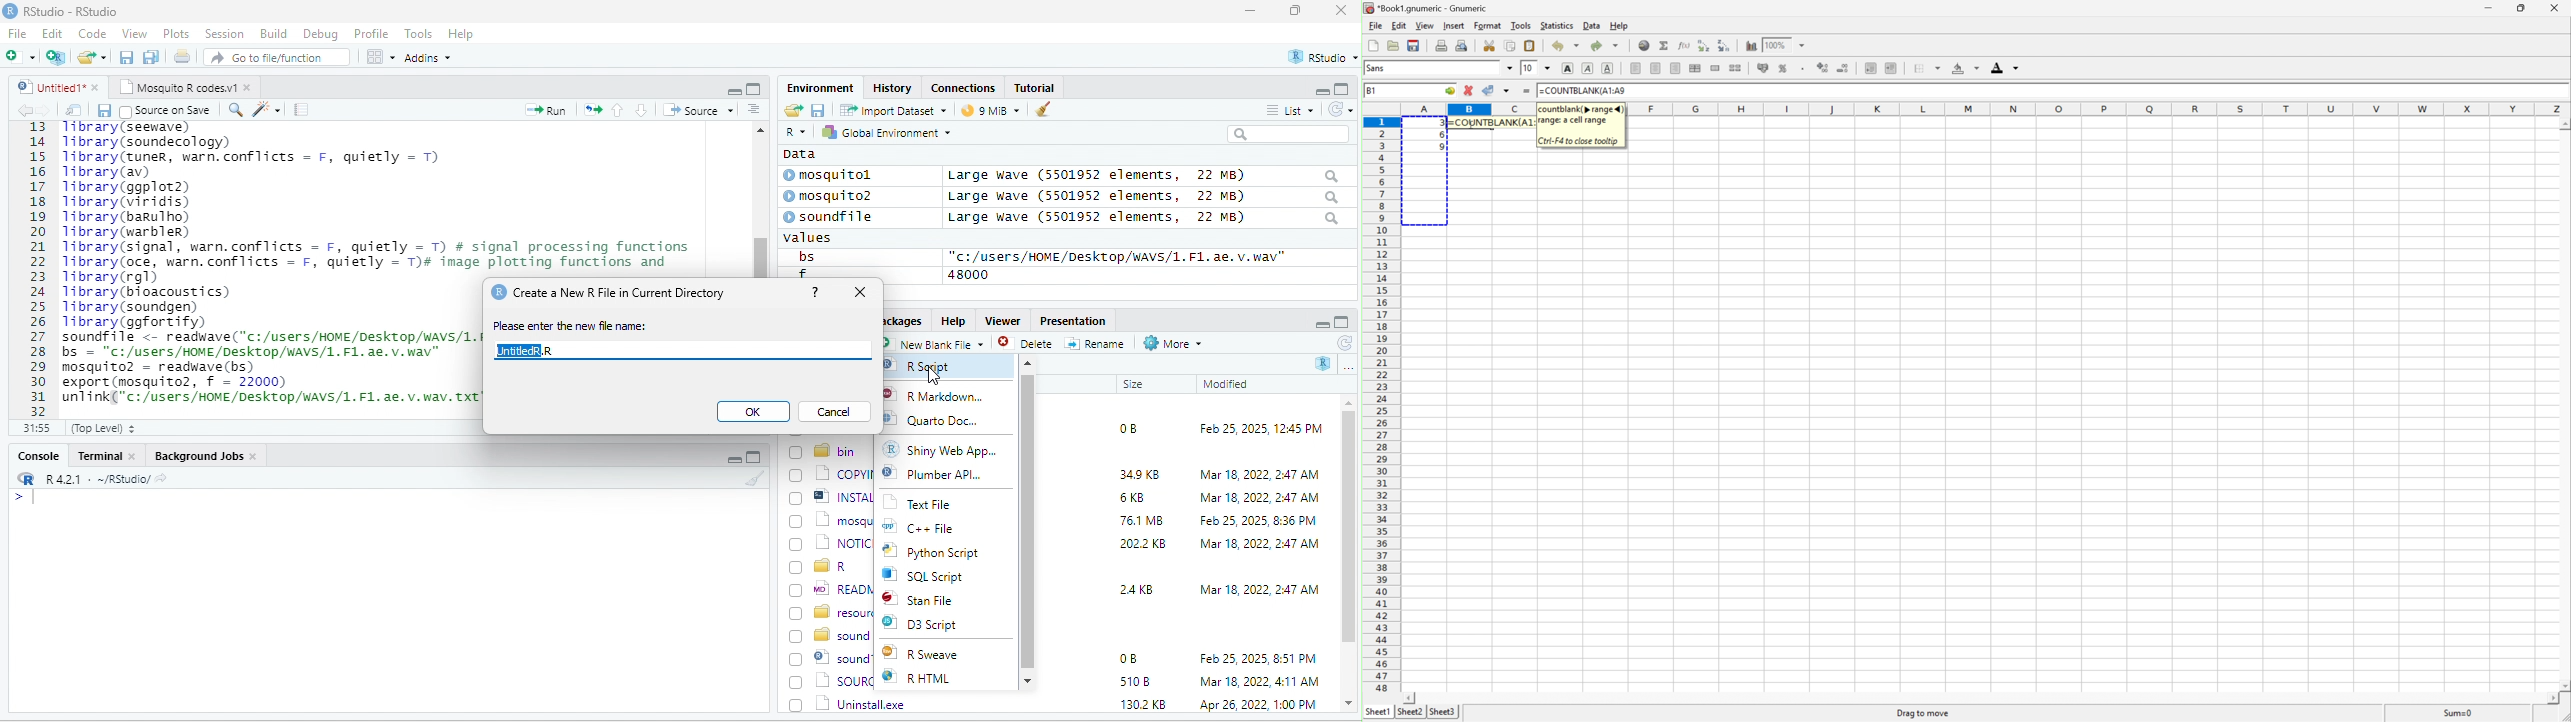  What do you see at coordinates (542, 110) in the screenshot?
I see `Run` at bounding box center [542, 110].